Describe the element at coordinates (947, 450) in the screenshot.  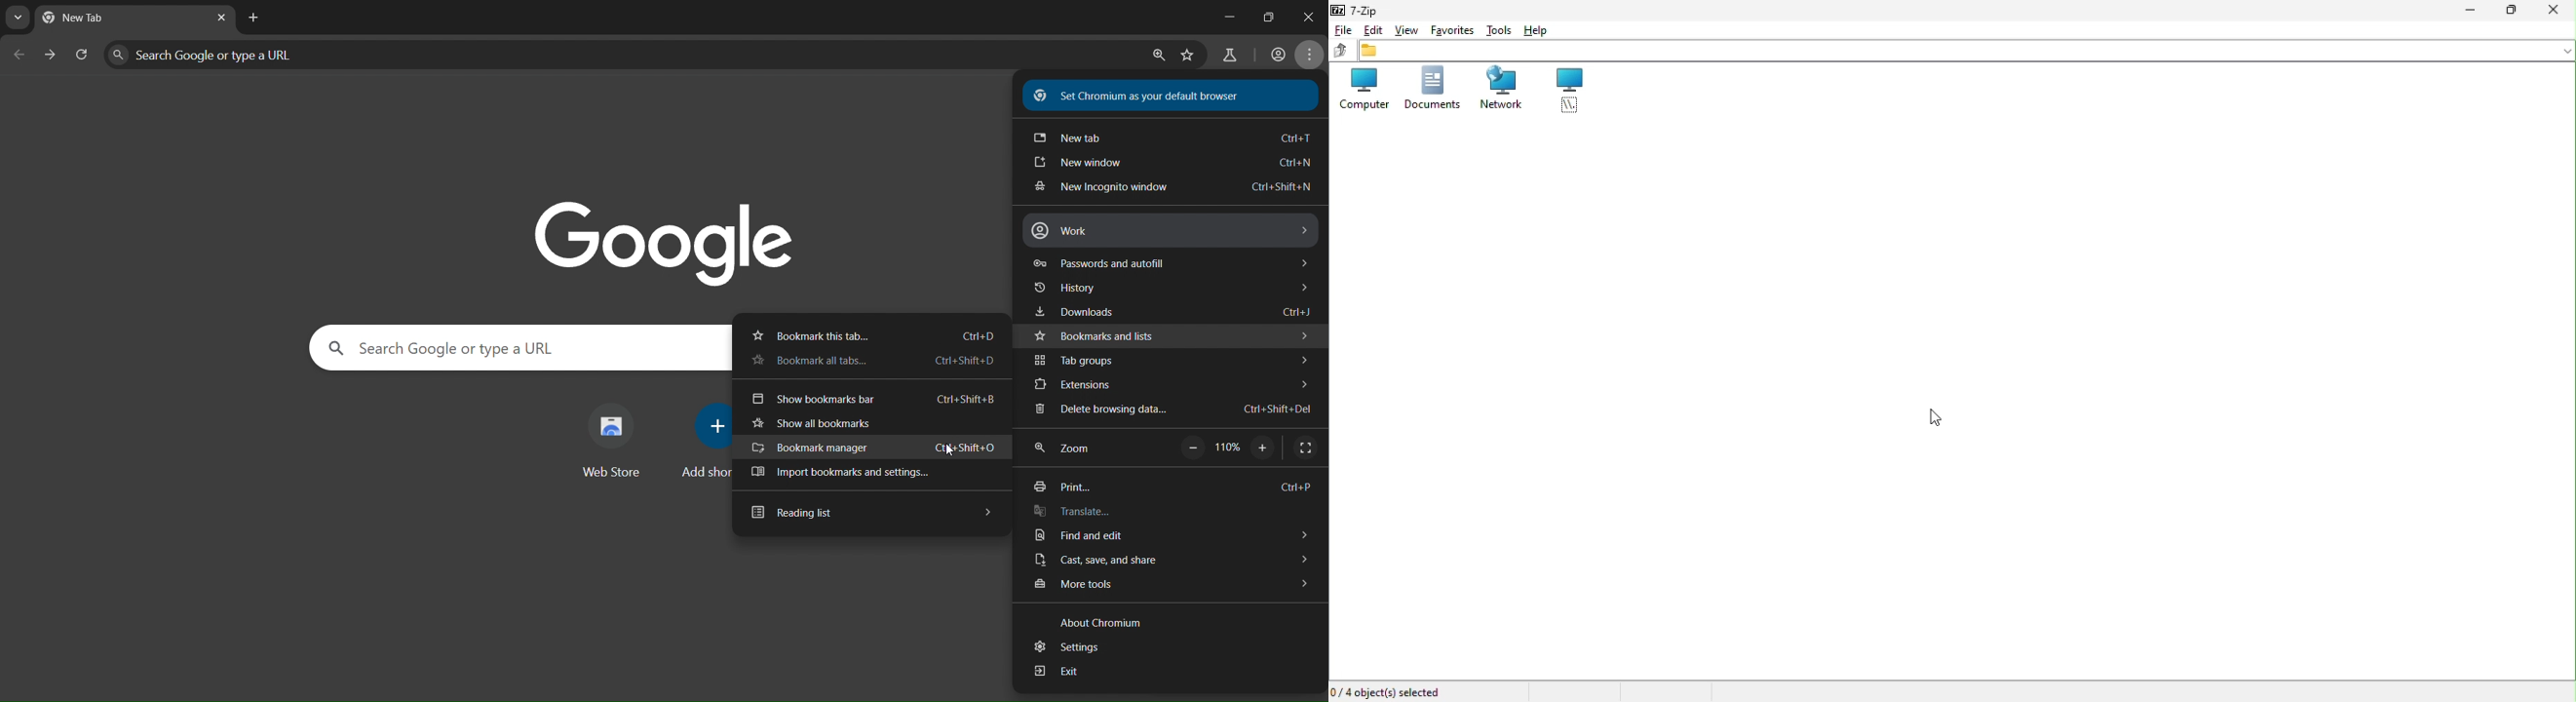
I see `cursor` at that location.